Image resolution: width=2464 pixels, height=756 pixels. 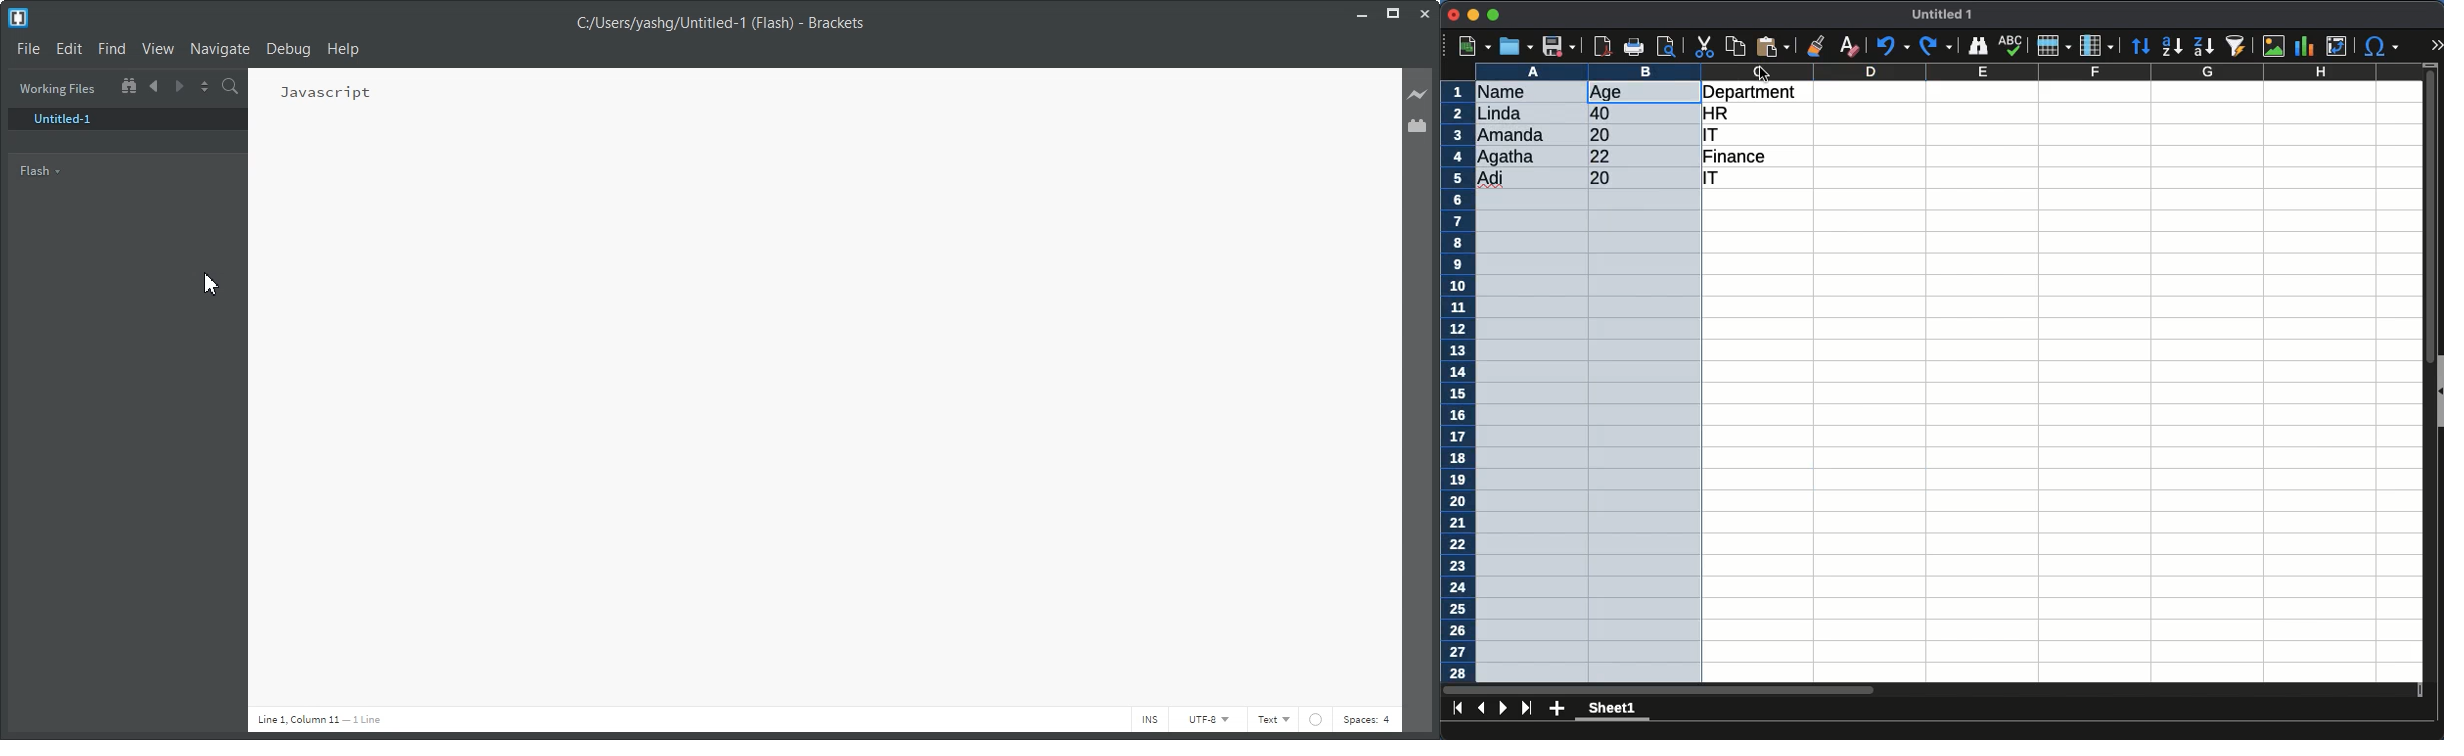 I want to click on hr, so click(x=1717, y=113).